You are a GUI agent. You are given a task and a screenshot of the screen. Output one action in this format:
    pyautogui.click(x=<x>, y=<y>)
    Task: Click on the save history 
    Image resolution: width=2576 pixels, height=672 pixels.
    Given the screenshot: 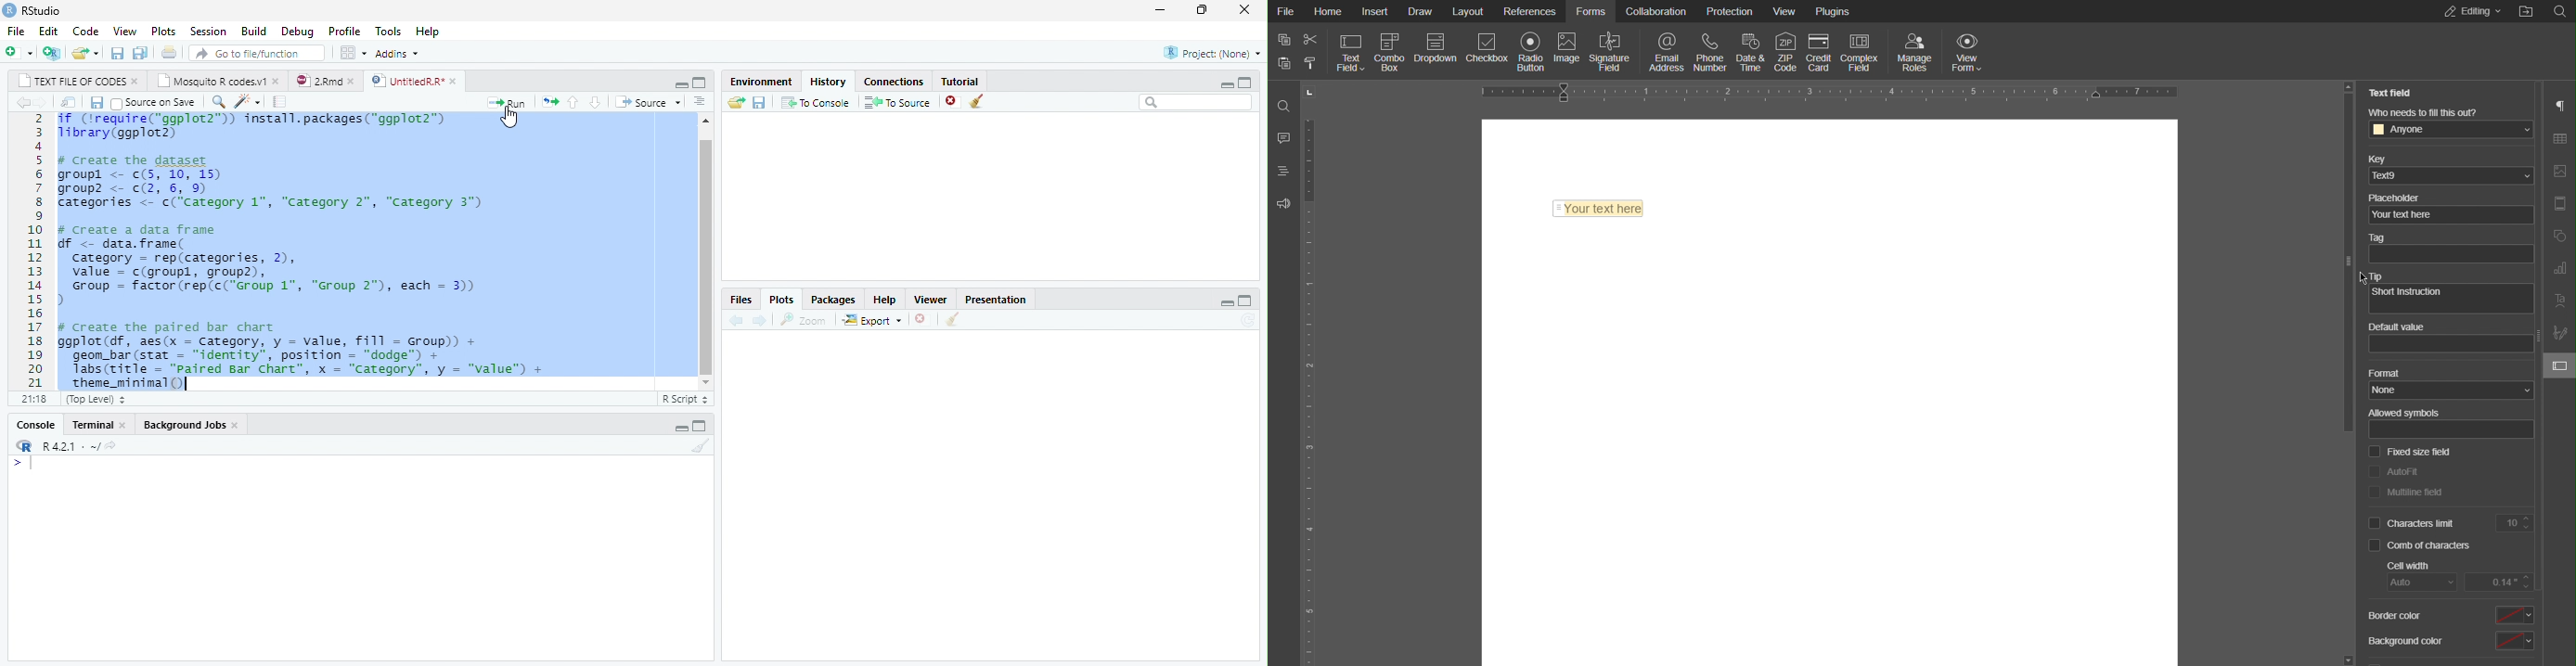 What is the action you would take?
    pyautogui.click(x=758, y=102)
    